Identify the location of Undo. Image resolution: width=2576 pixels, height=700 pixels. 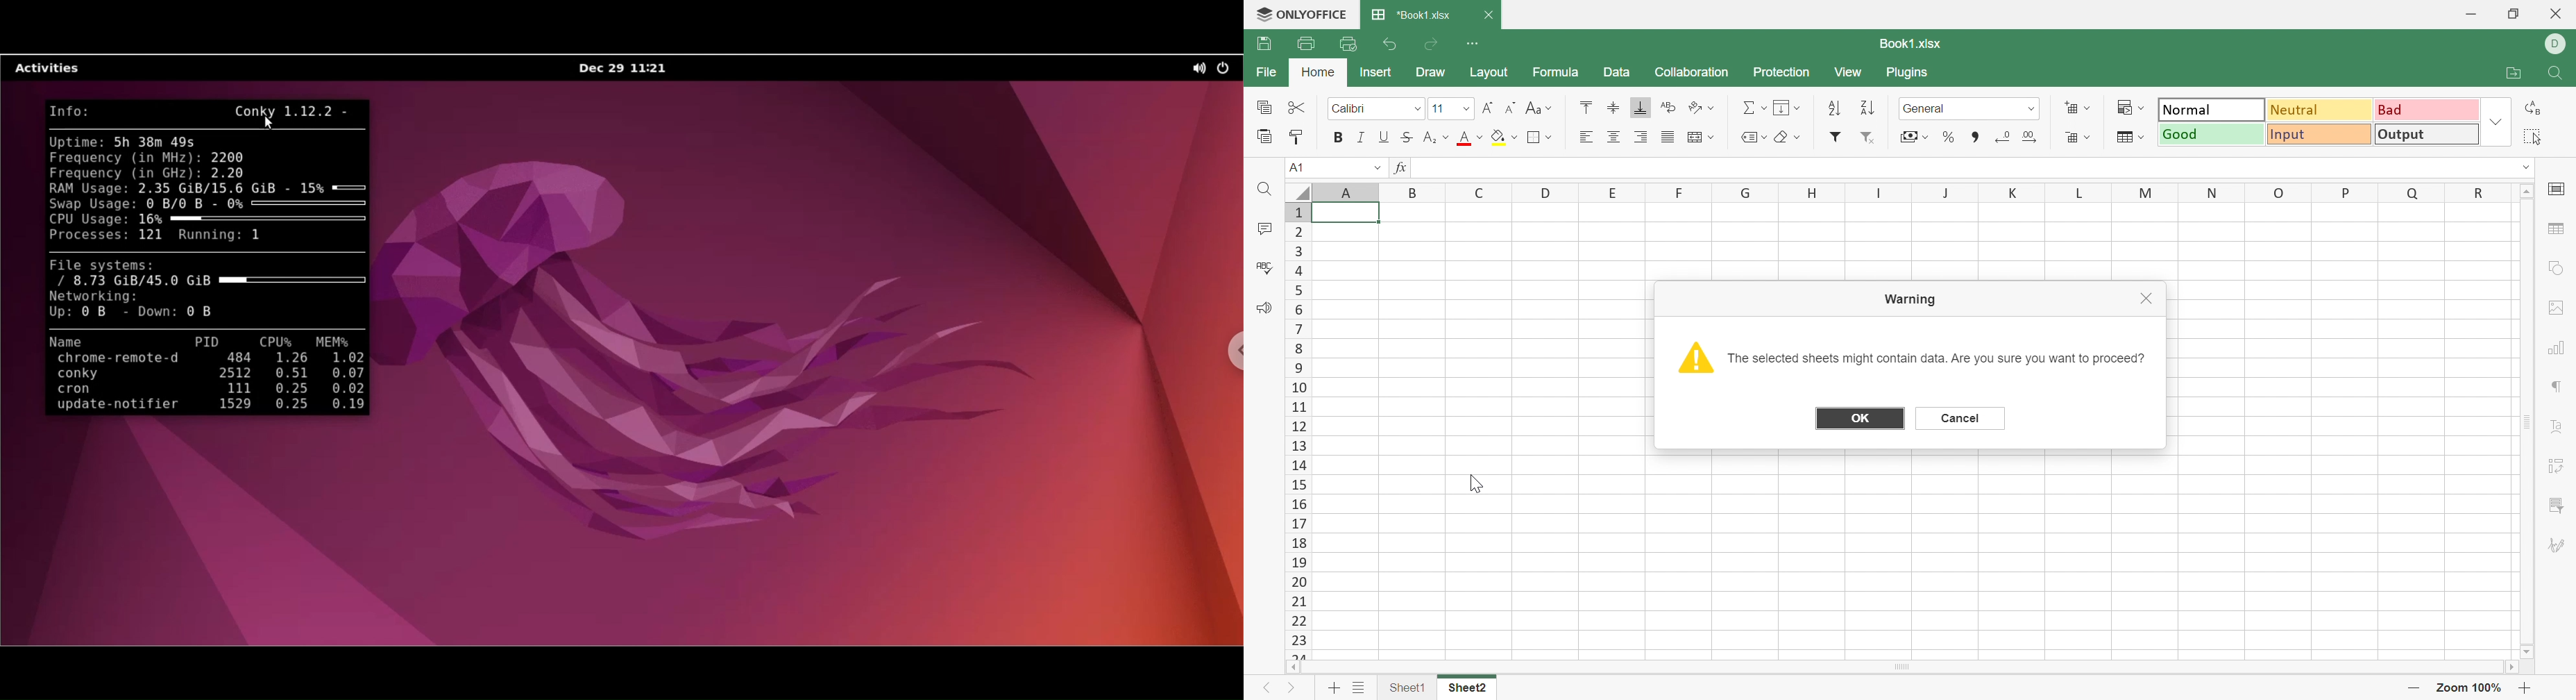
(1393, 44).